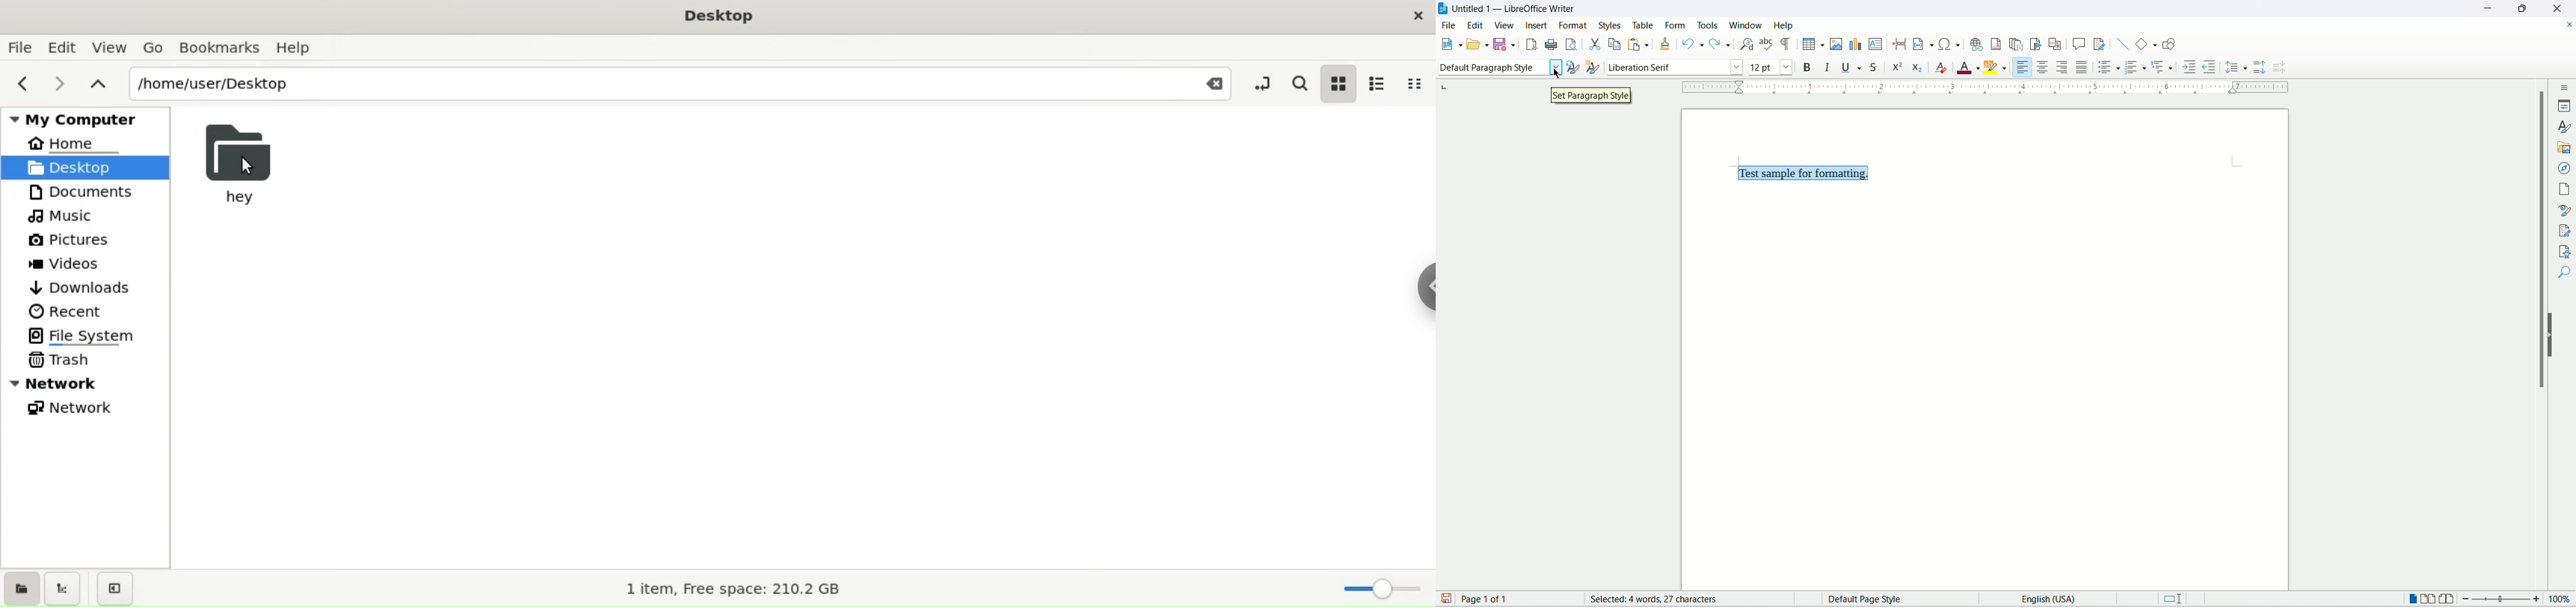 The width and height of the screenshot is (2576, 616). I want to click on English(USA), so click(2039, 598).